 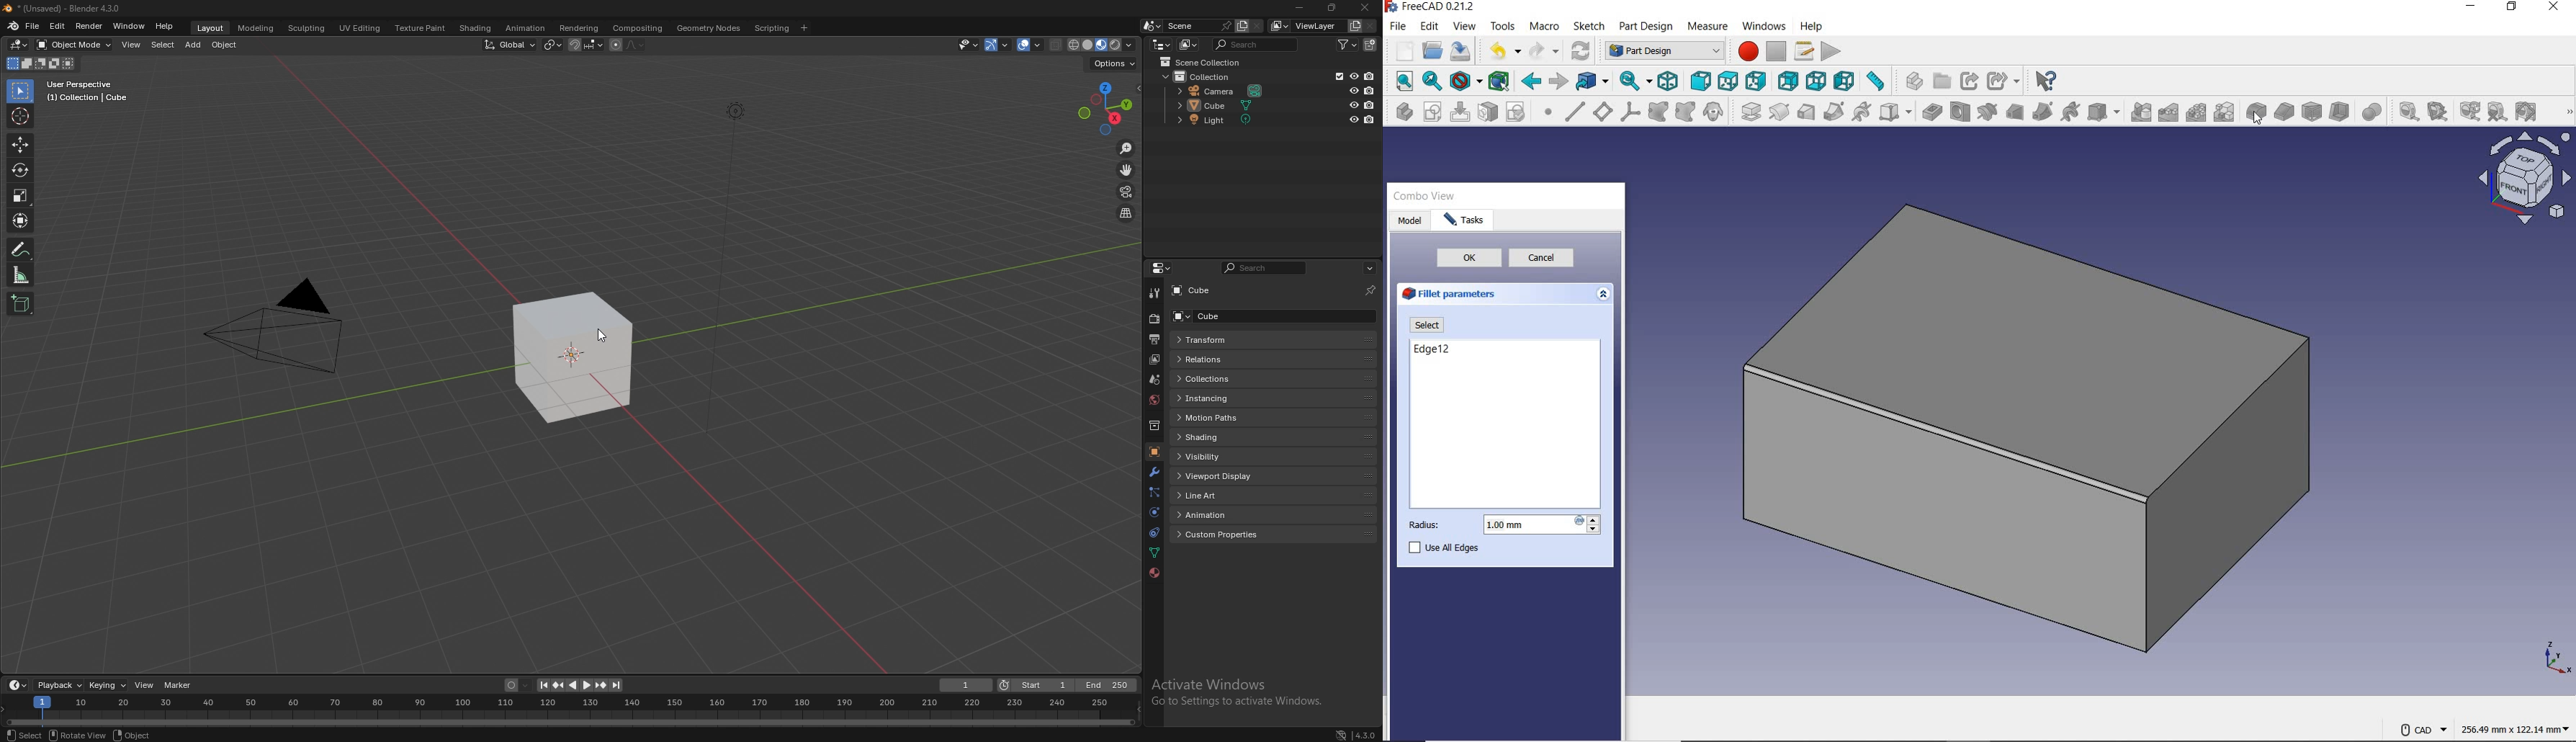 I want to click on gizmo, so click(x=998, y=45).